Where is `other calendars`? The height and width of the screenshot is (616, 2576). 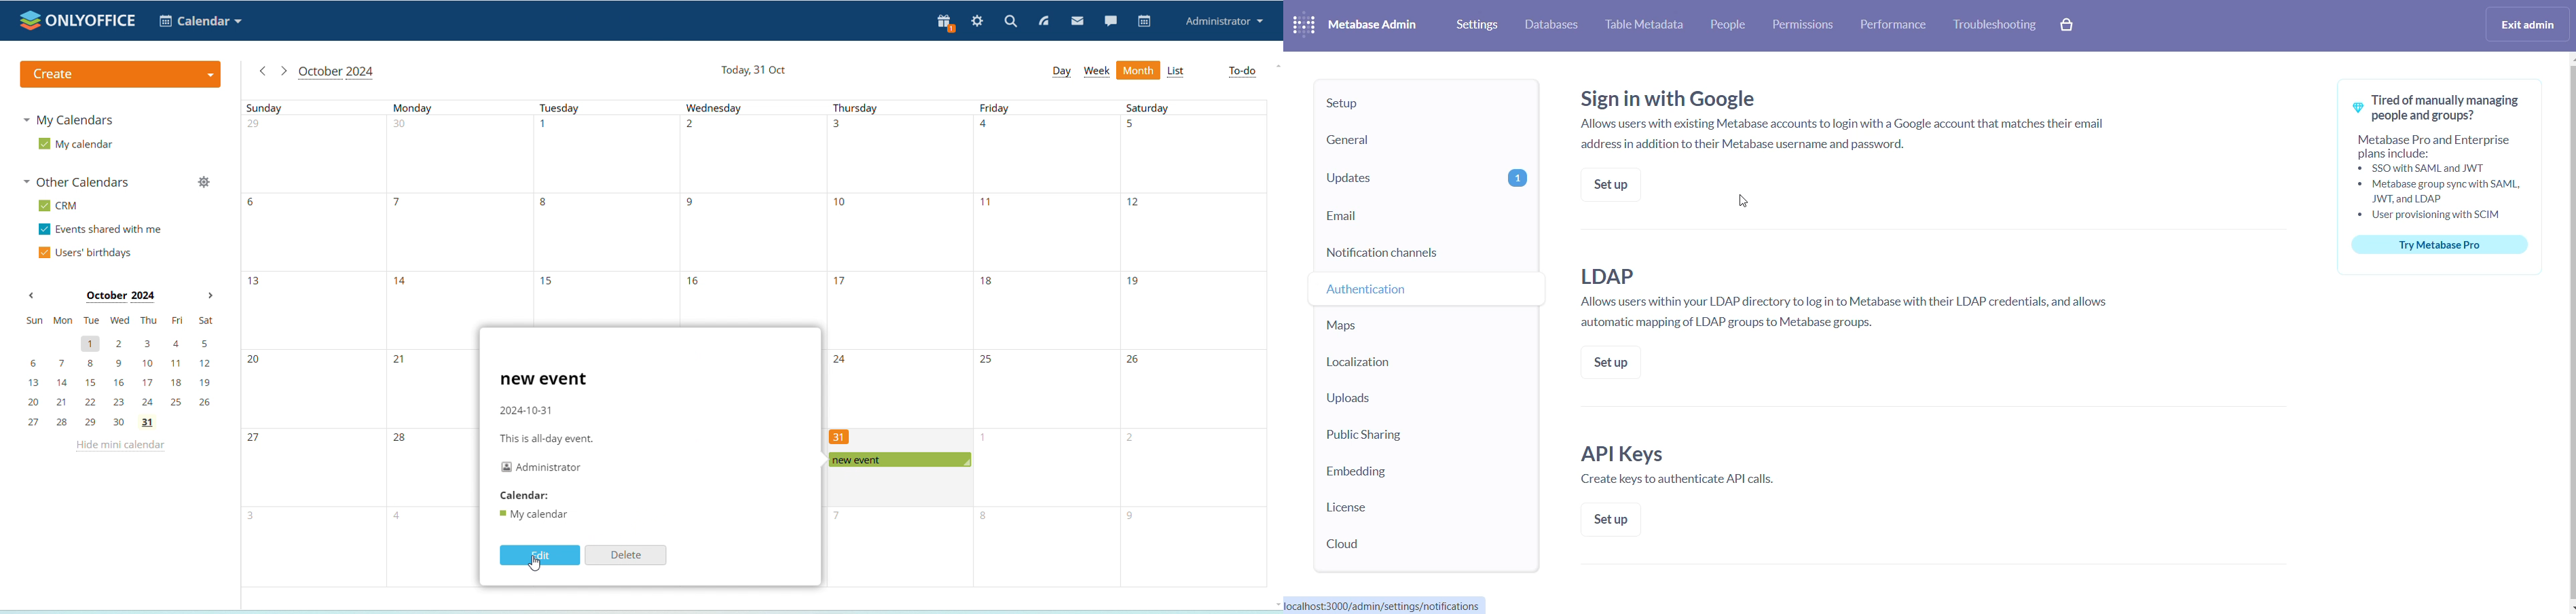
other calendars is located at coordinates (80, 183).